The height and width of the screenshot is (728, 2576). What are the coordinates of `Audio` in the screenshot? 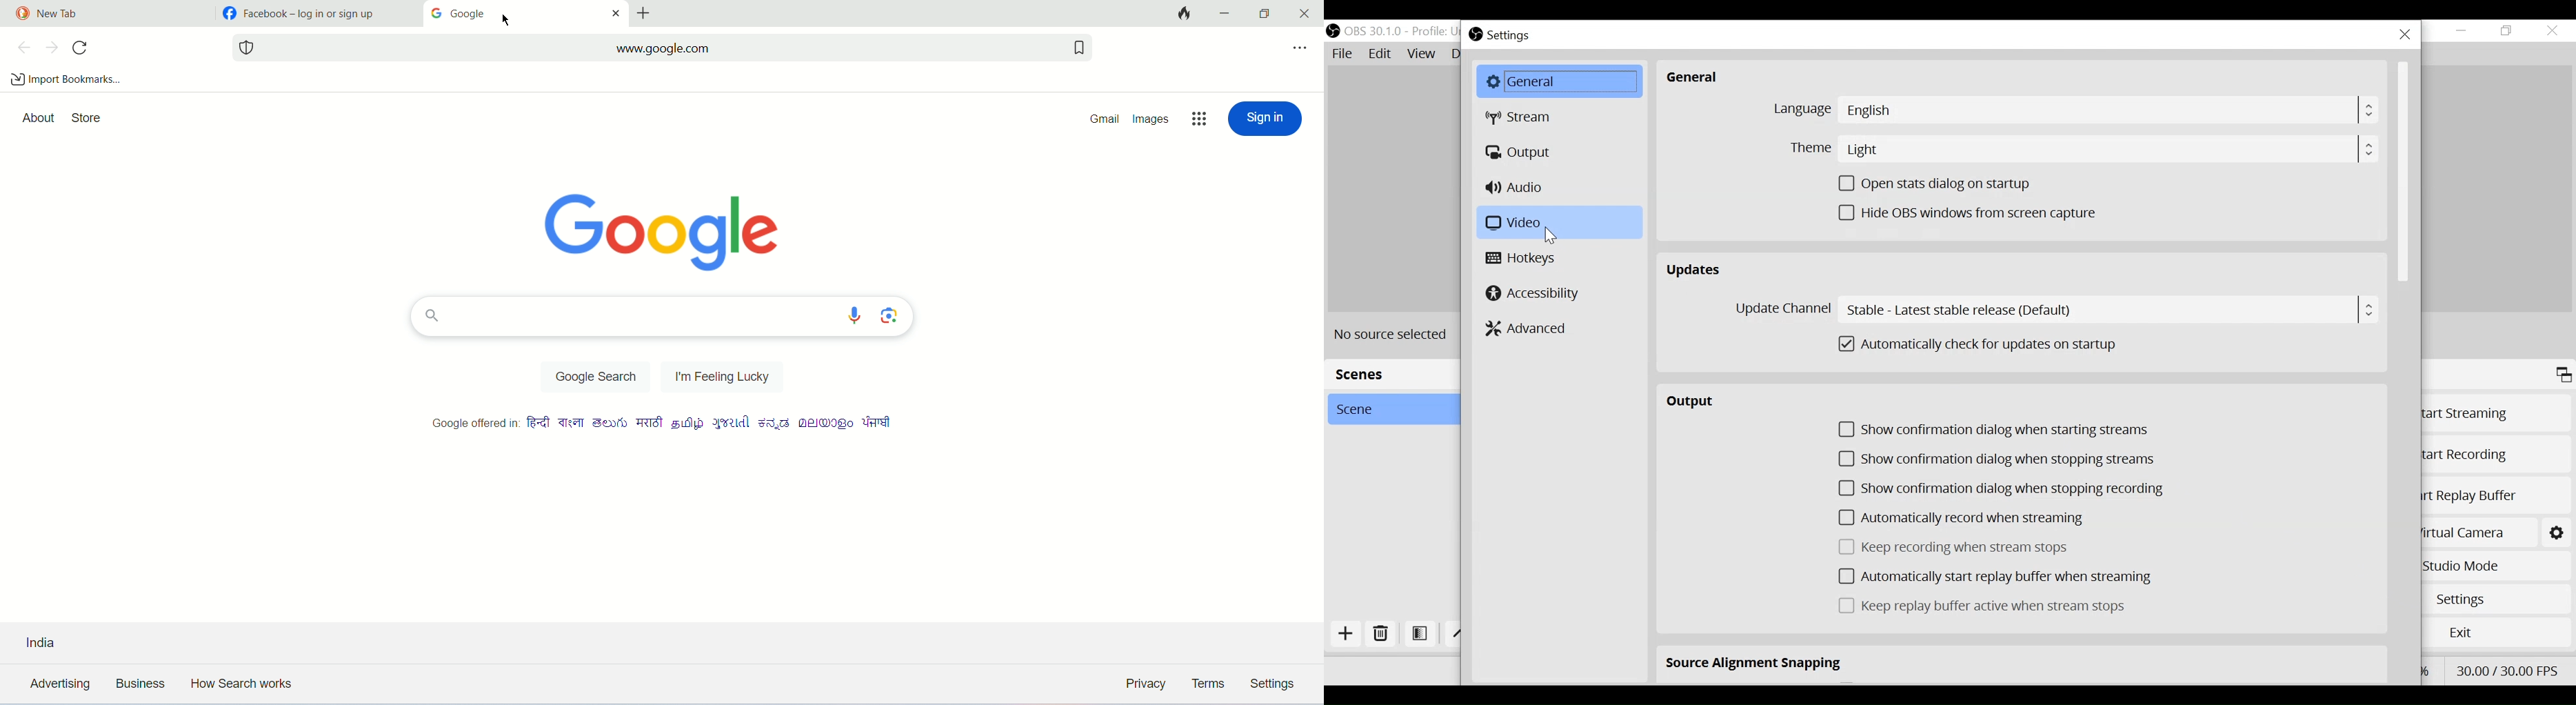 It's located at (1518, 189).